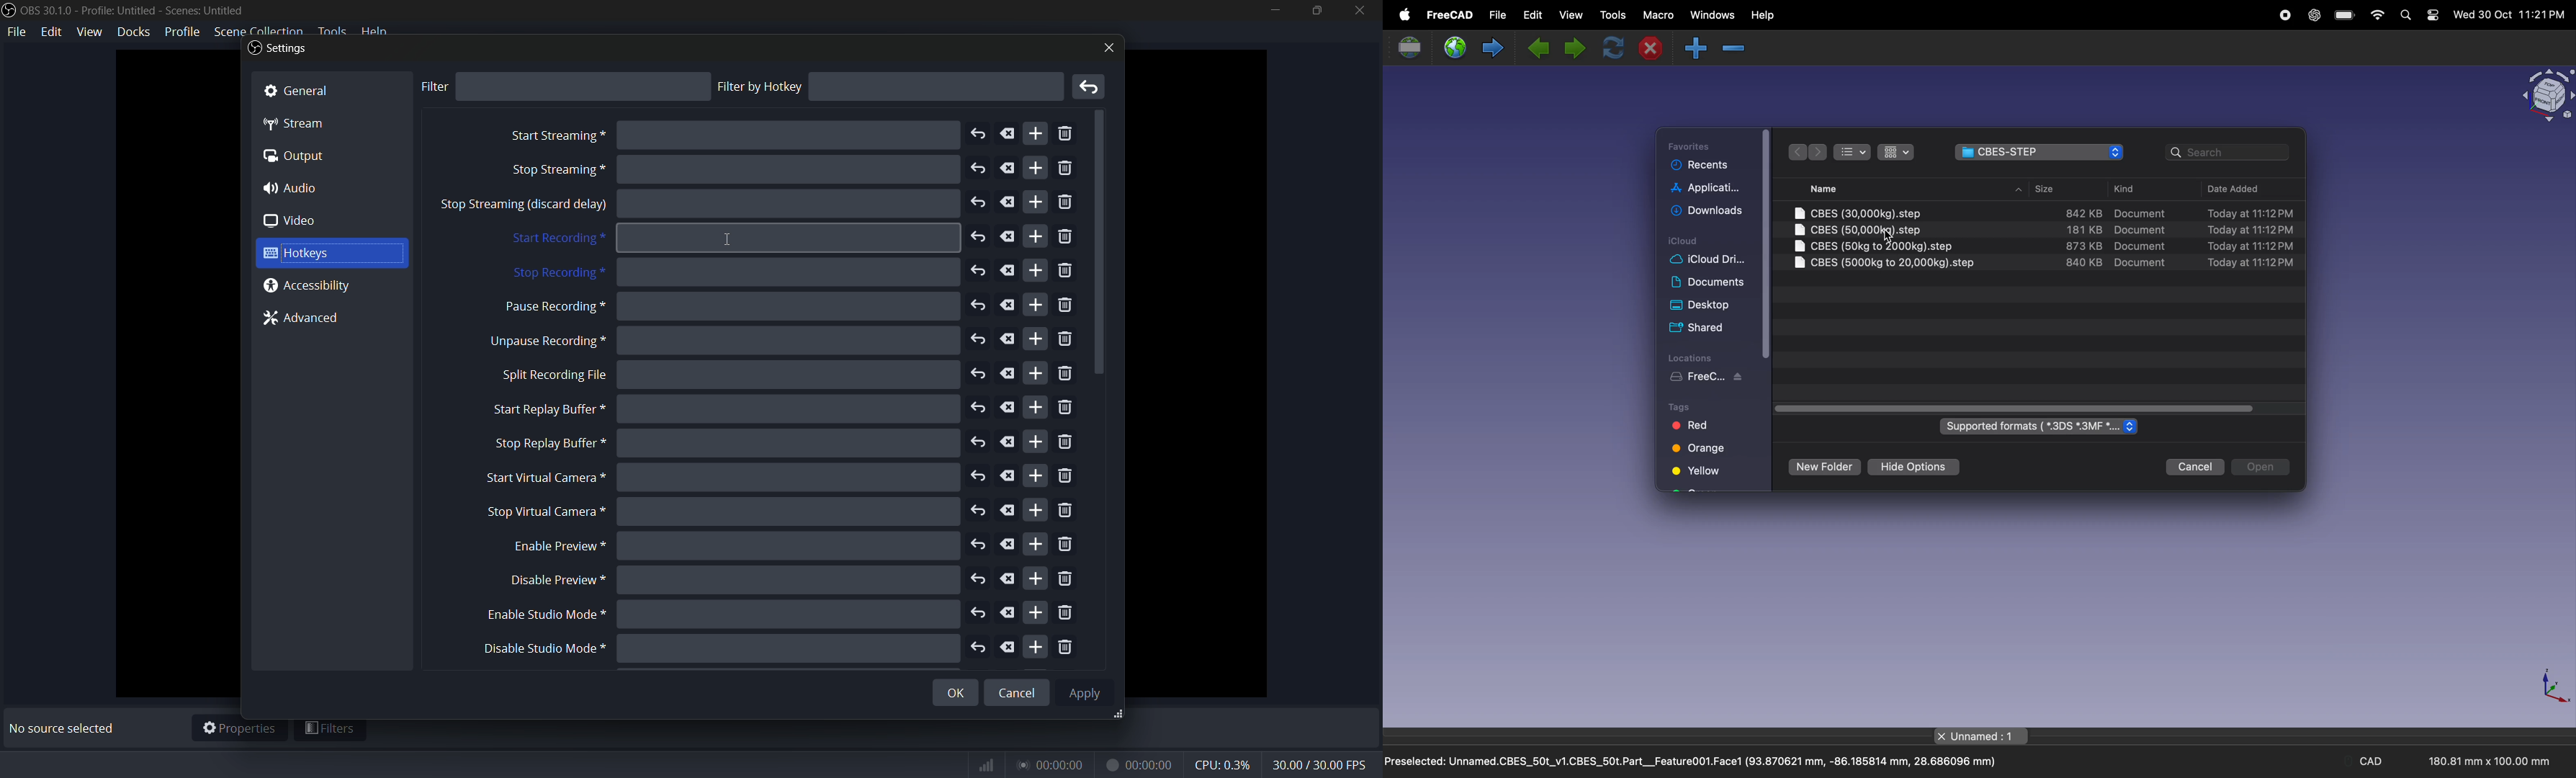  I want to click on disable preview, so click(558, 580).